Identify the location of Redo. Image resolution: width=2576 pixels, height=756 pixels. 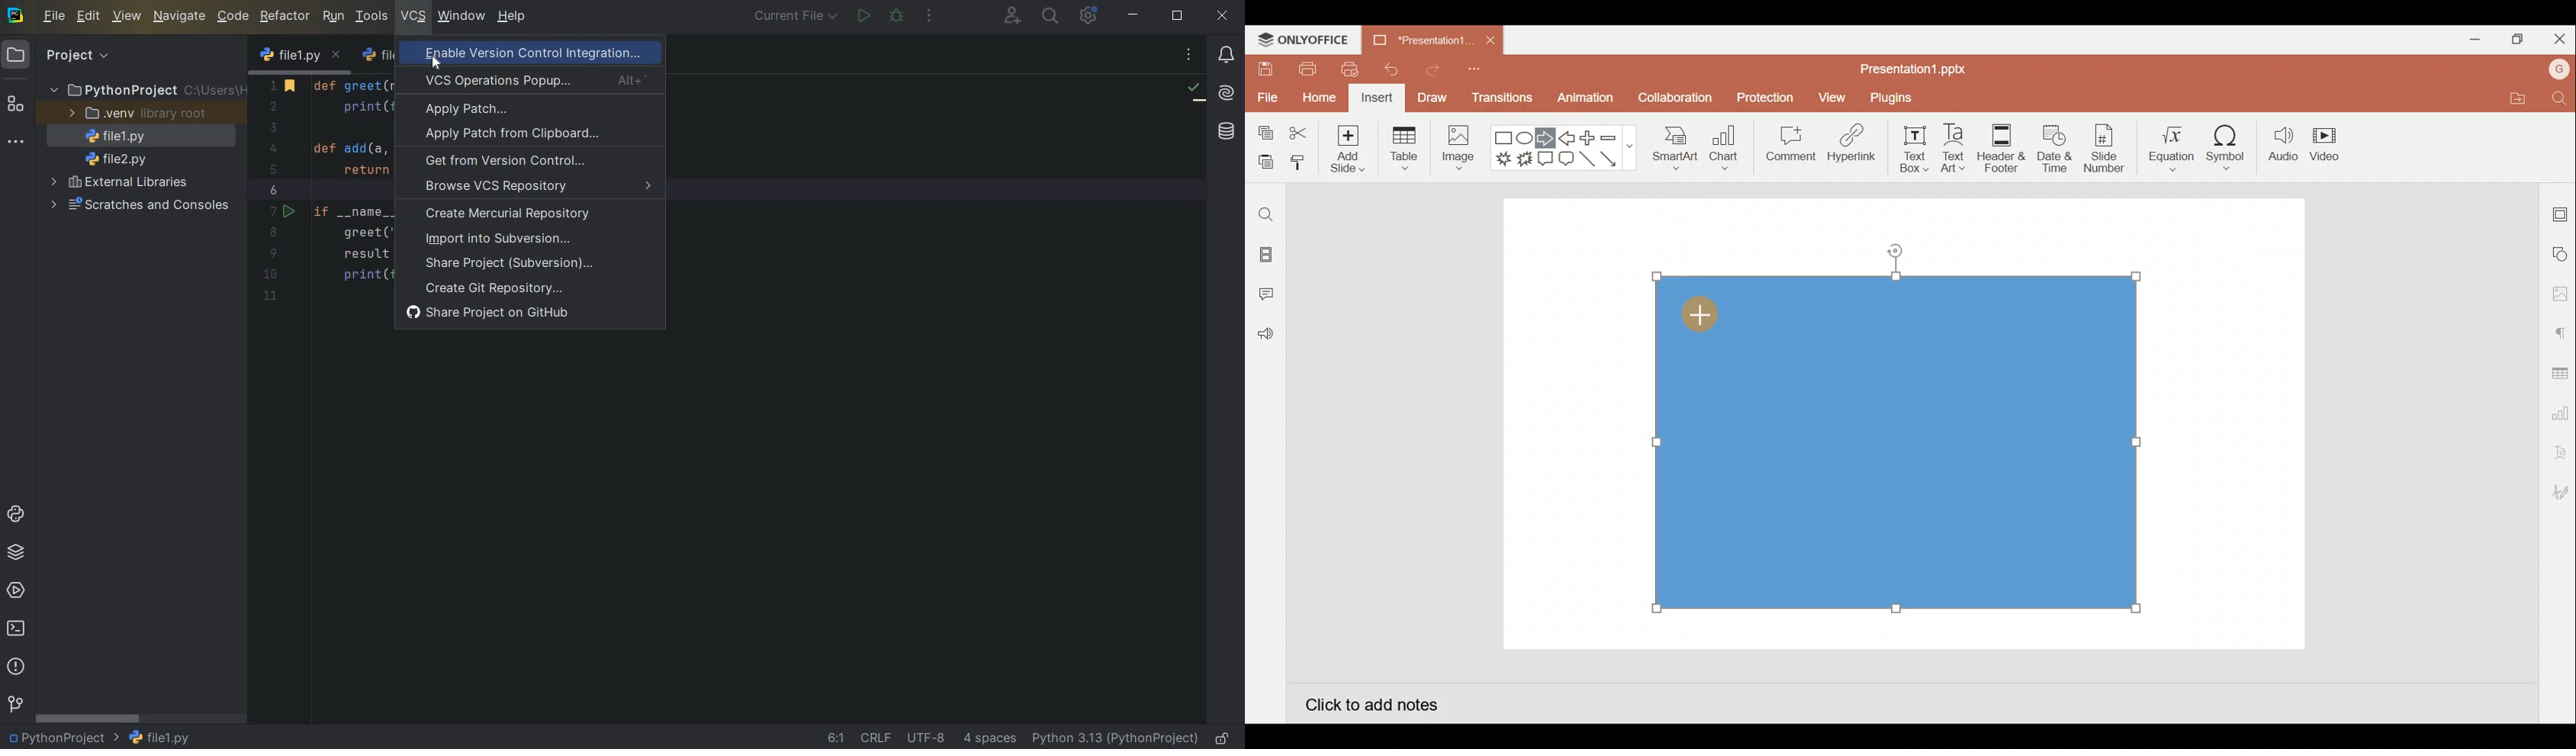
(1427, 69).